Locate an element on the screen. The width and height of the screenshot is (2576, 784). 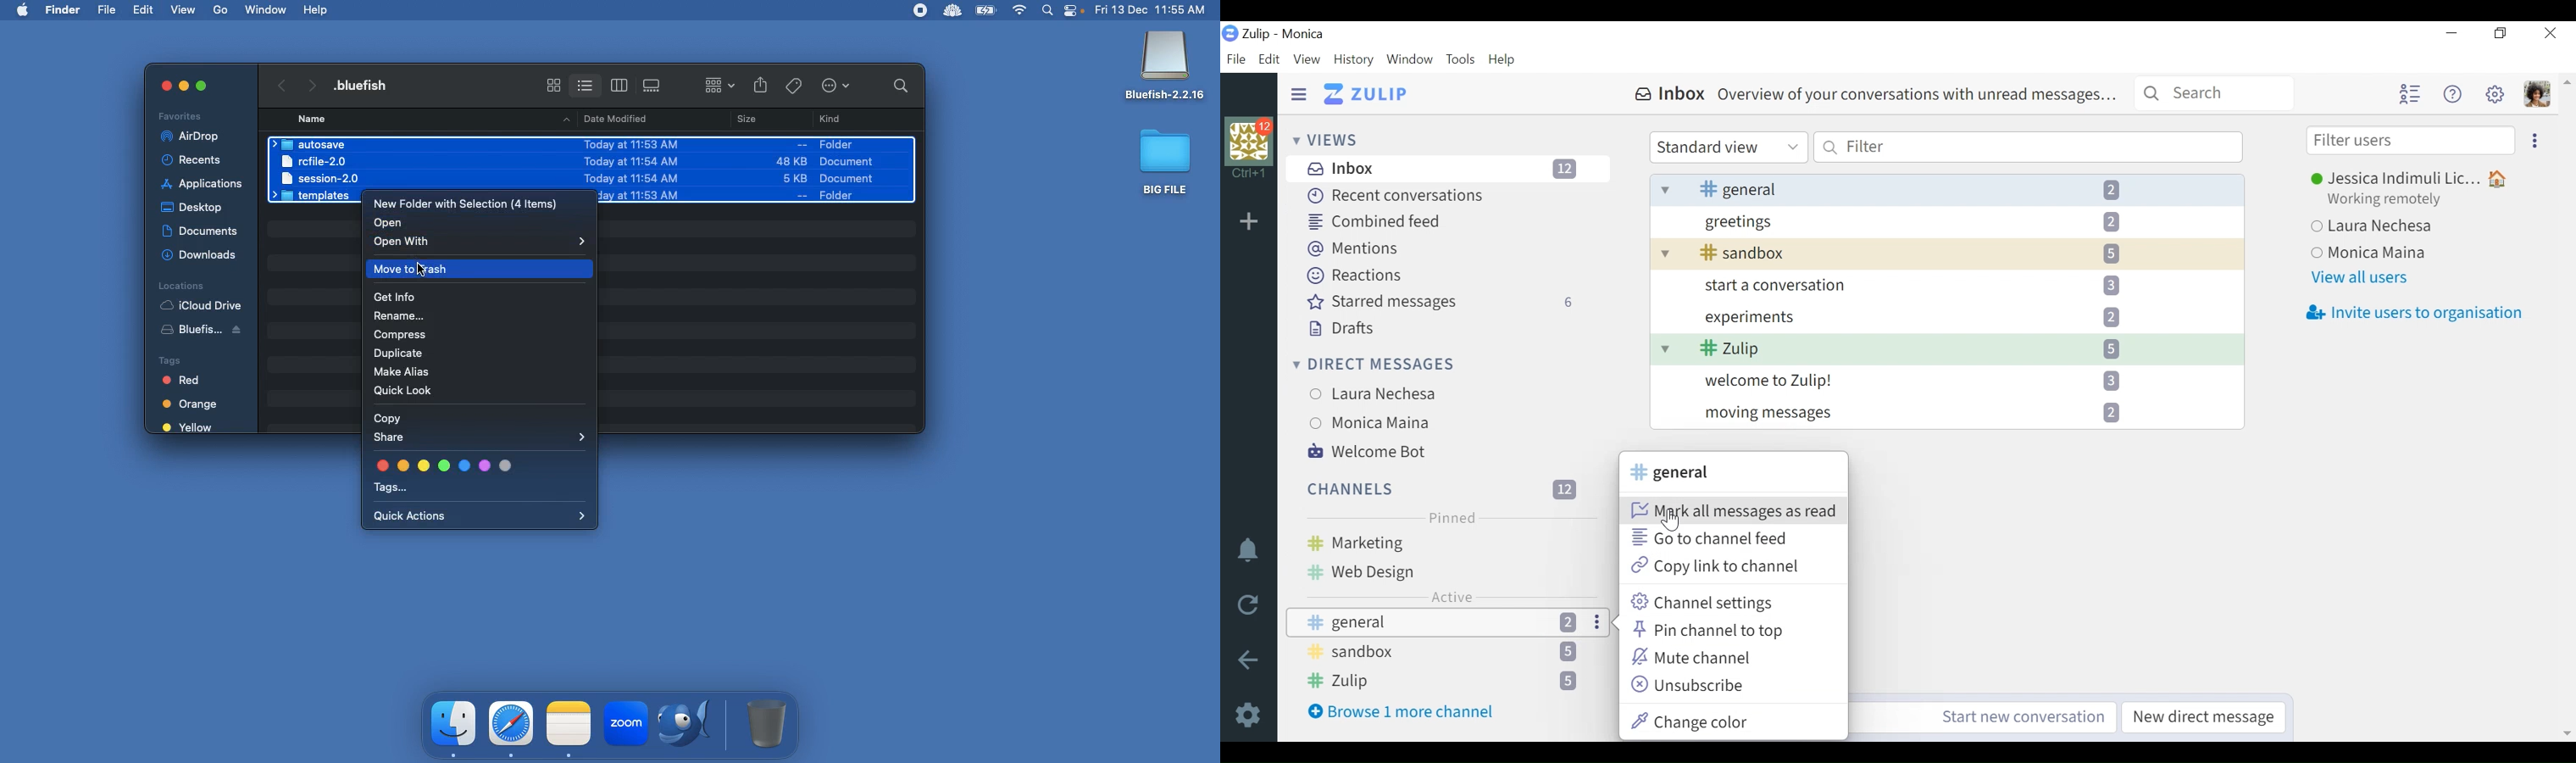
desktop is located at coordinates (195, 204).